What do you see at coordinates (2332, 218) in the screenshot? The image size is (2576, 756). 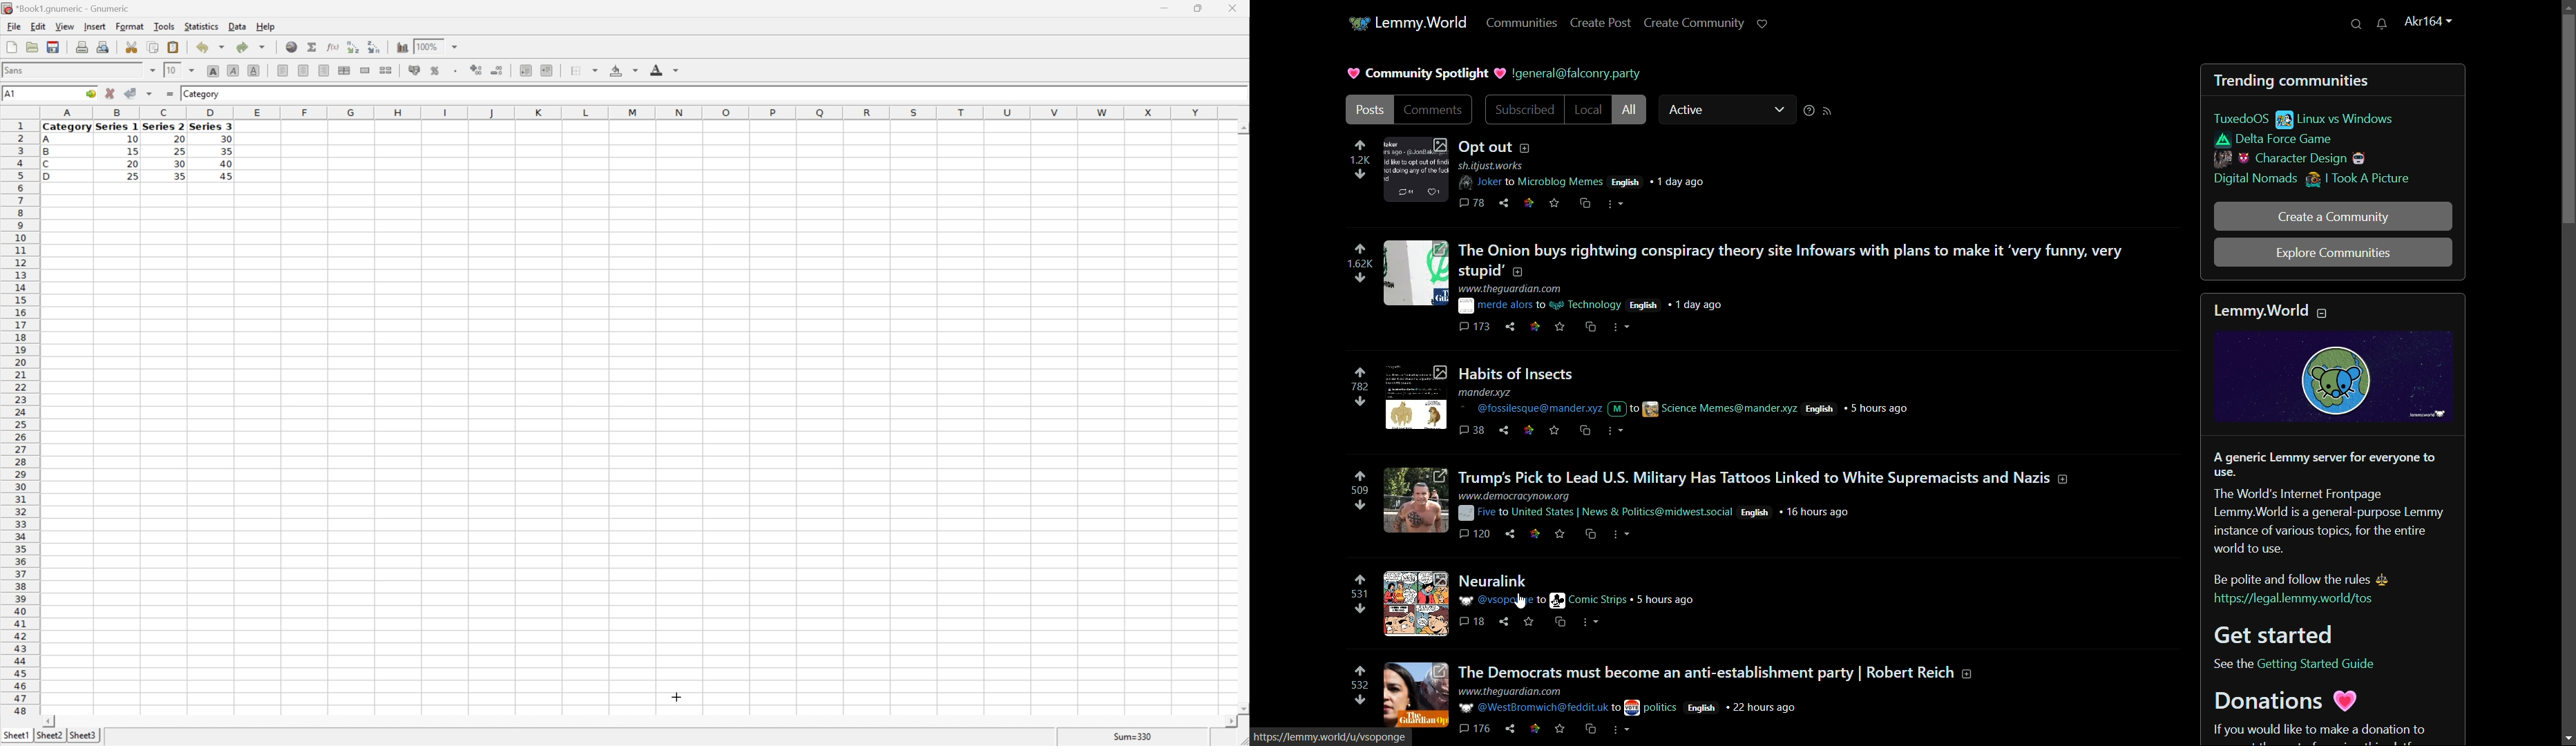 I see `create a community` at bounding box center [2332, 218].